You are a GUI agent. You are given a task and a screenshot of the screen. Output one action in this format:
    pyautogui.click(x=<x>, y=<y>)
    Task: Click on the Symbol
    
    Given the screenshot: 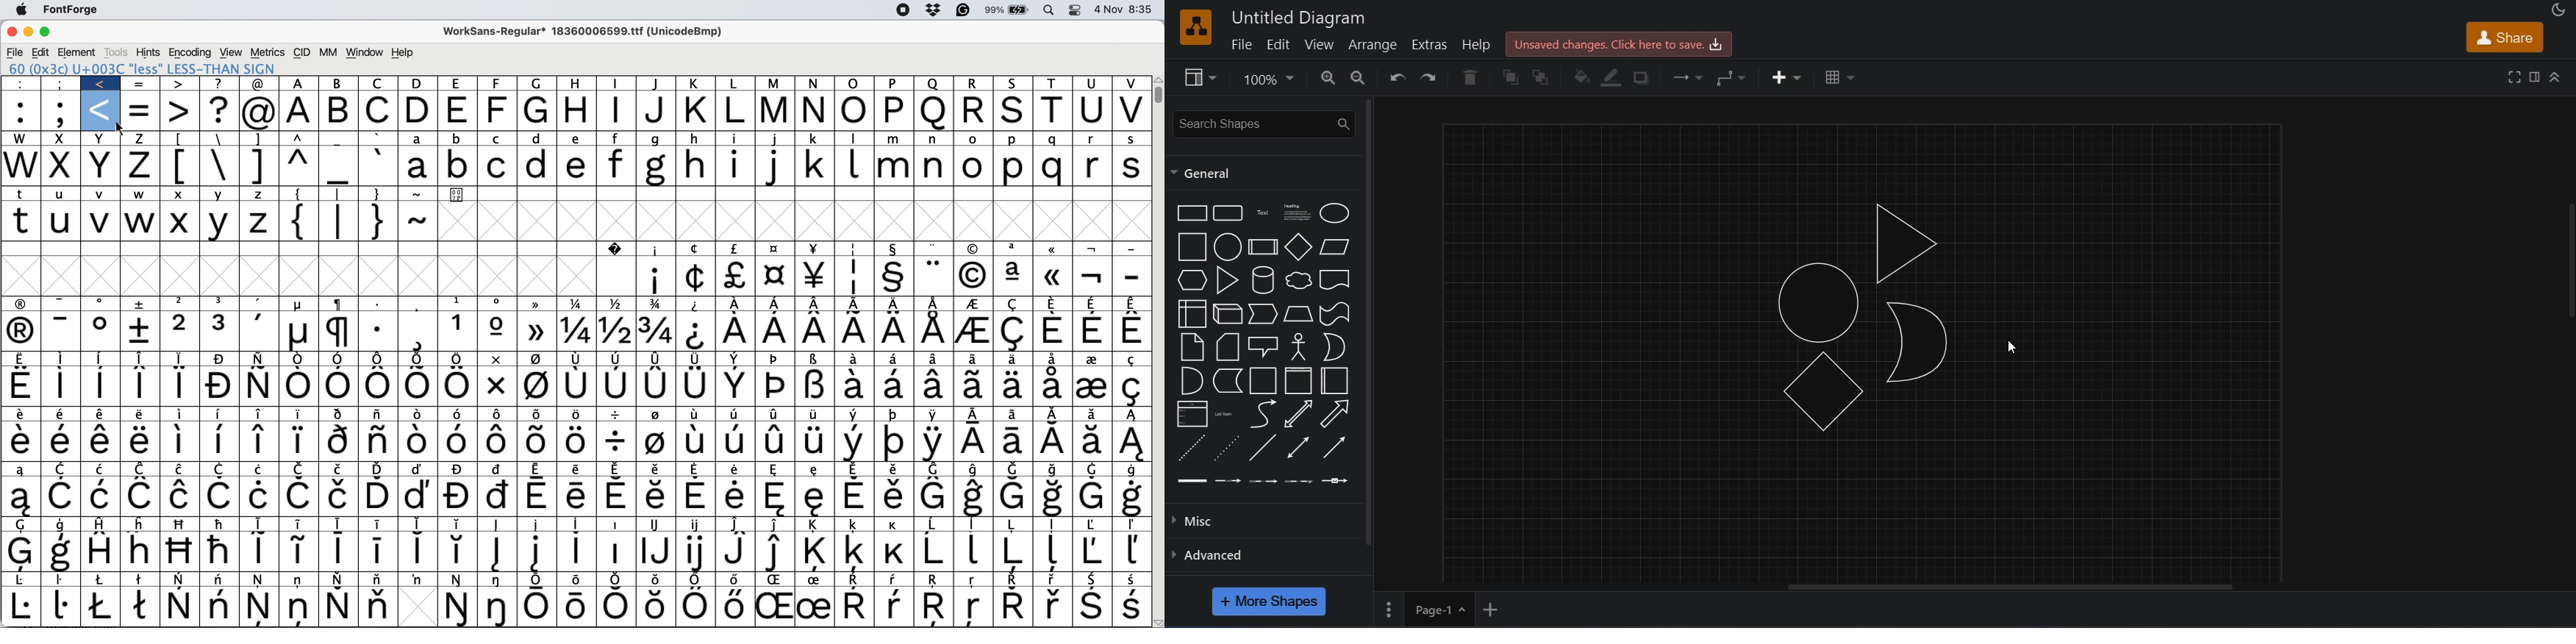 What is the action you would take?
    pyautogui.click(x=817, y=303)
    